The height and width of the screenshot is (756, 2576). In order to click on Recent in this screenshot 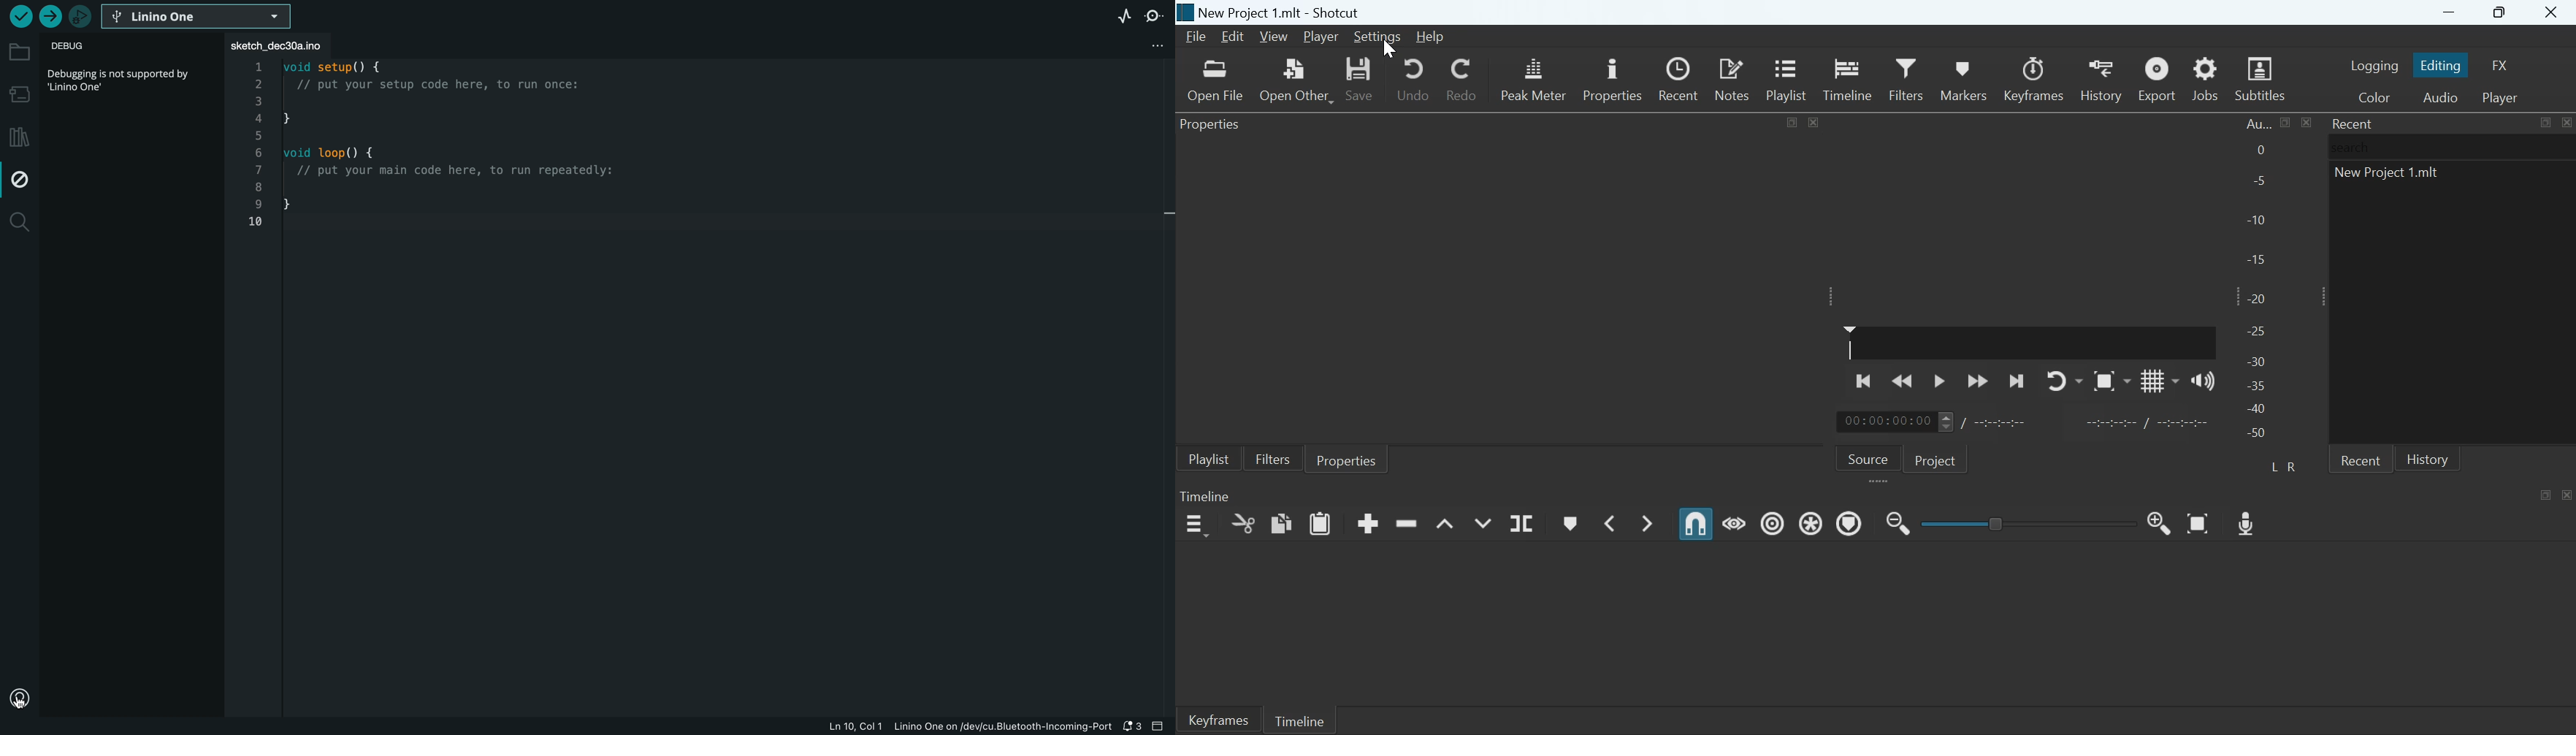, I will do `click(2361, 459)`.